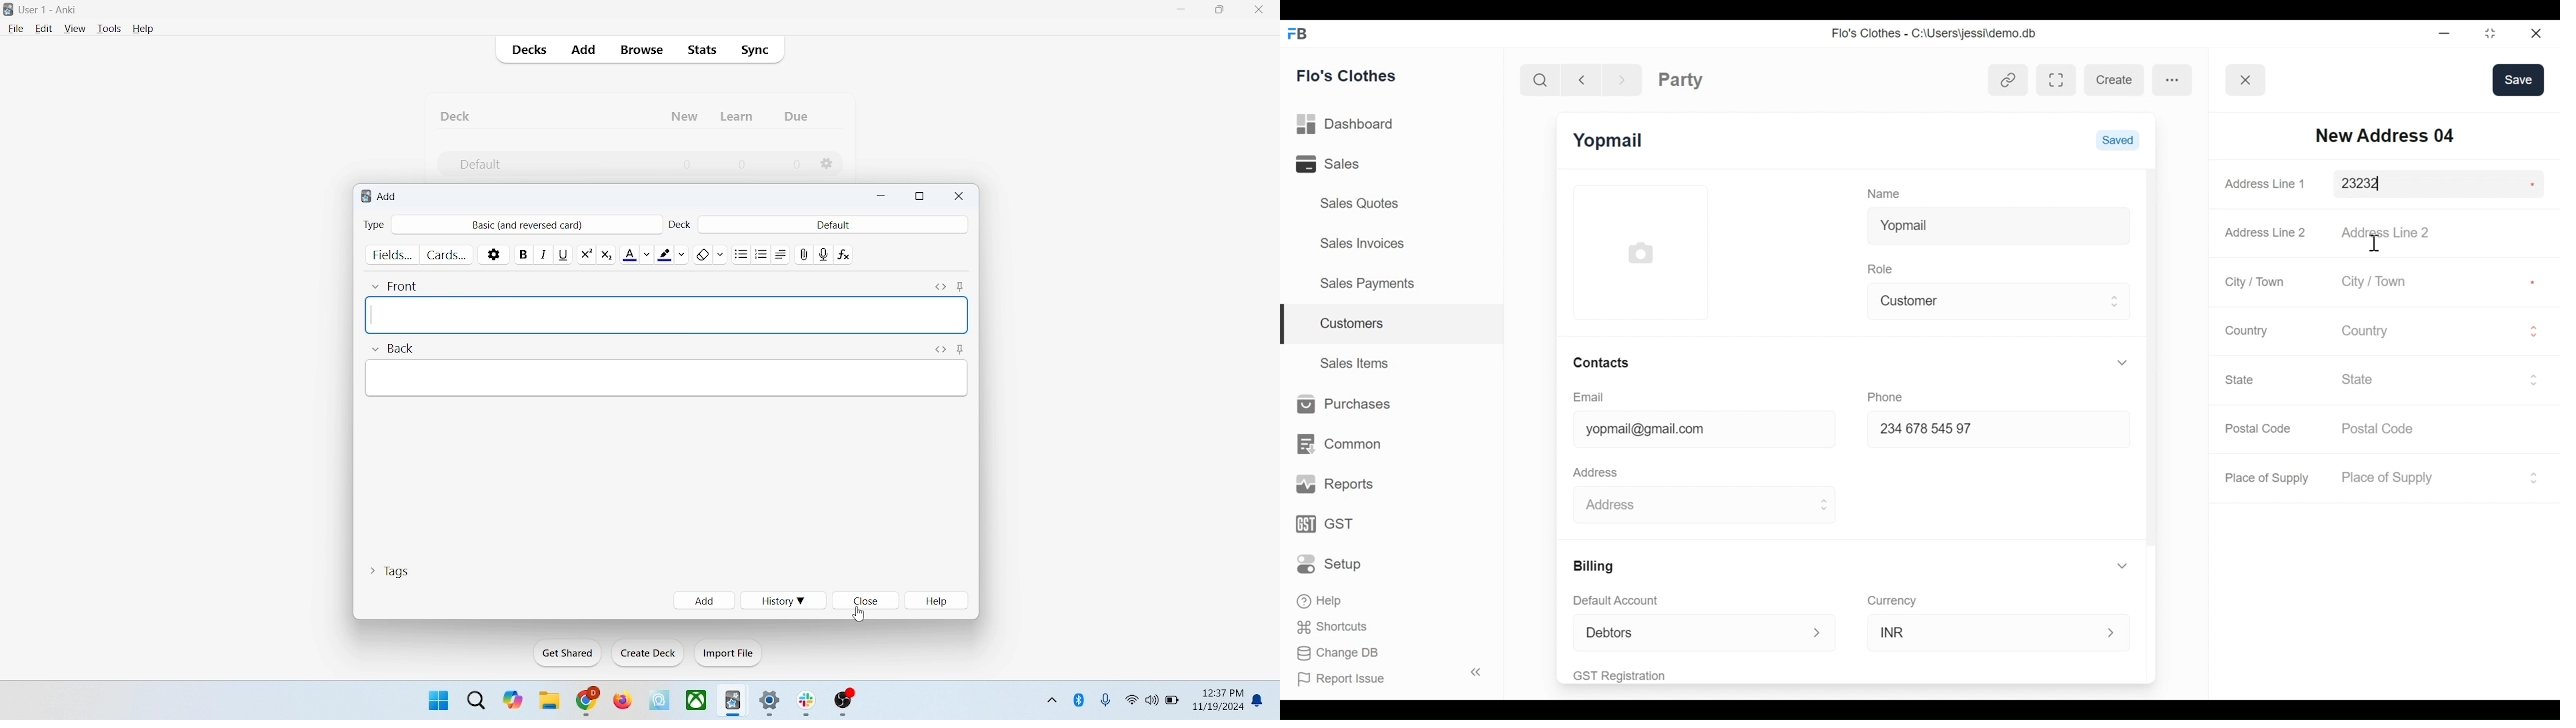 Image resolution: width=2576 pixels, height=728 pixels. I want to click on record audio, so click(824, 254).